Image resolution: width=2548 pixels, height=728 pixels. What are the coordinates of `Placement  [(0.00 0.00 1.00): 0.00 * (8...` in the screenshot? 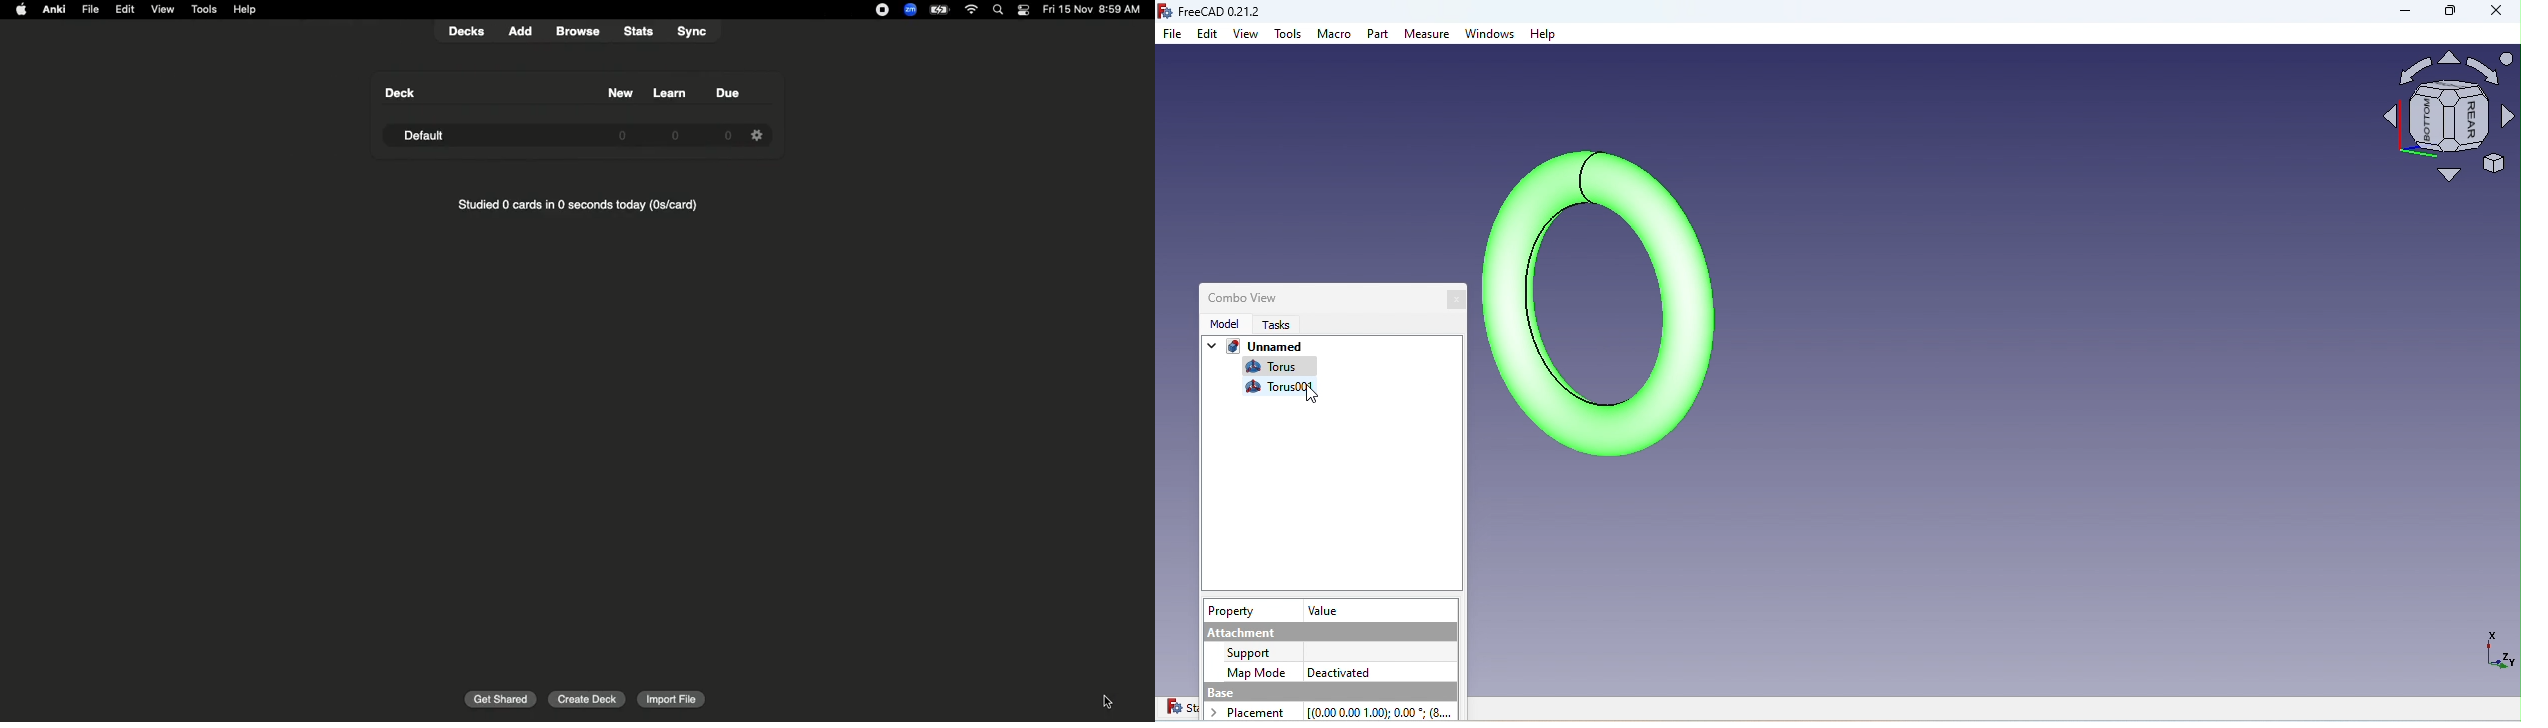 It's located at (1336, 711).